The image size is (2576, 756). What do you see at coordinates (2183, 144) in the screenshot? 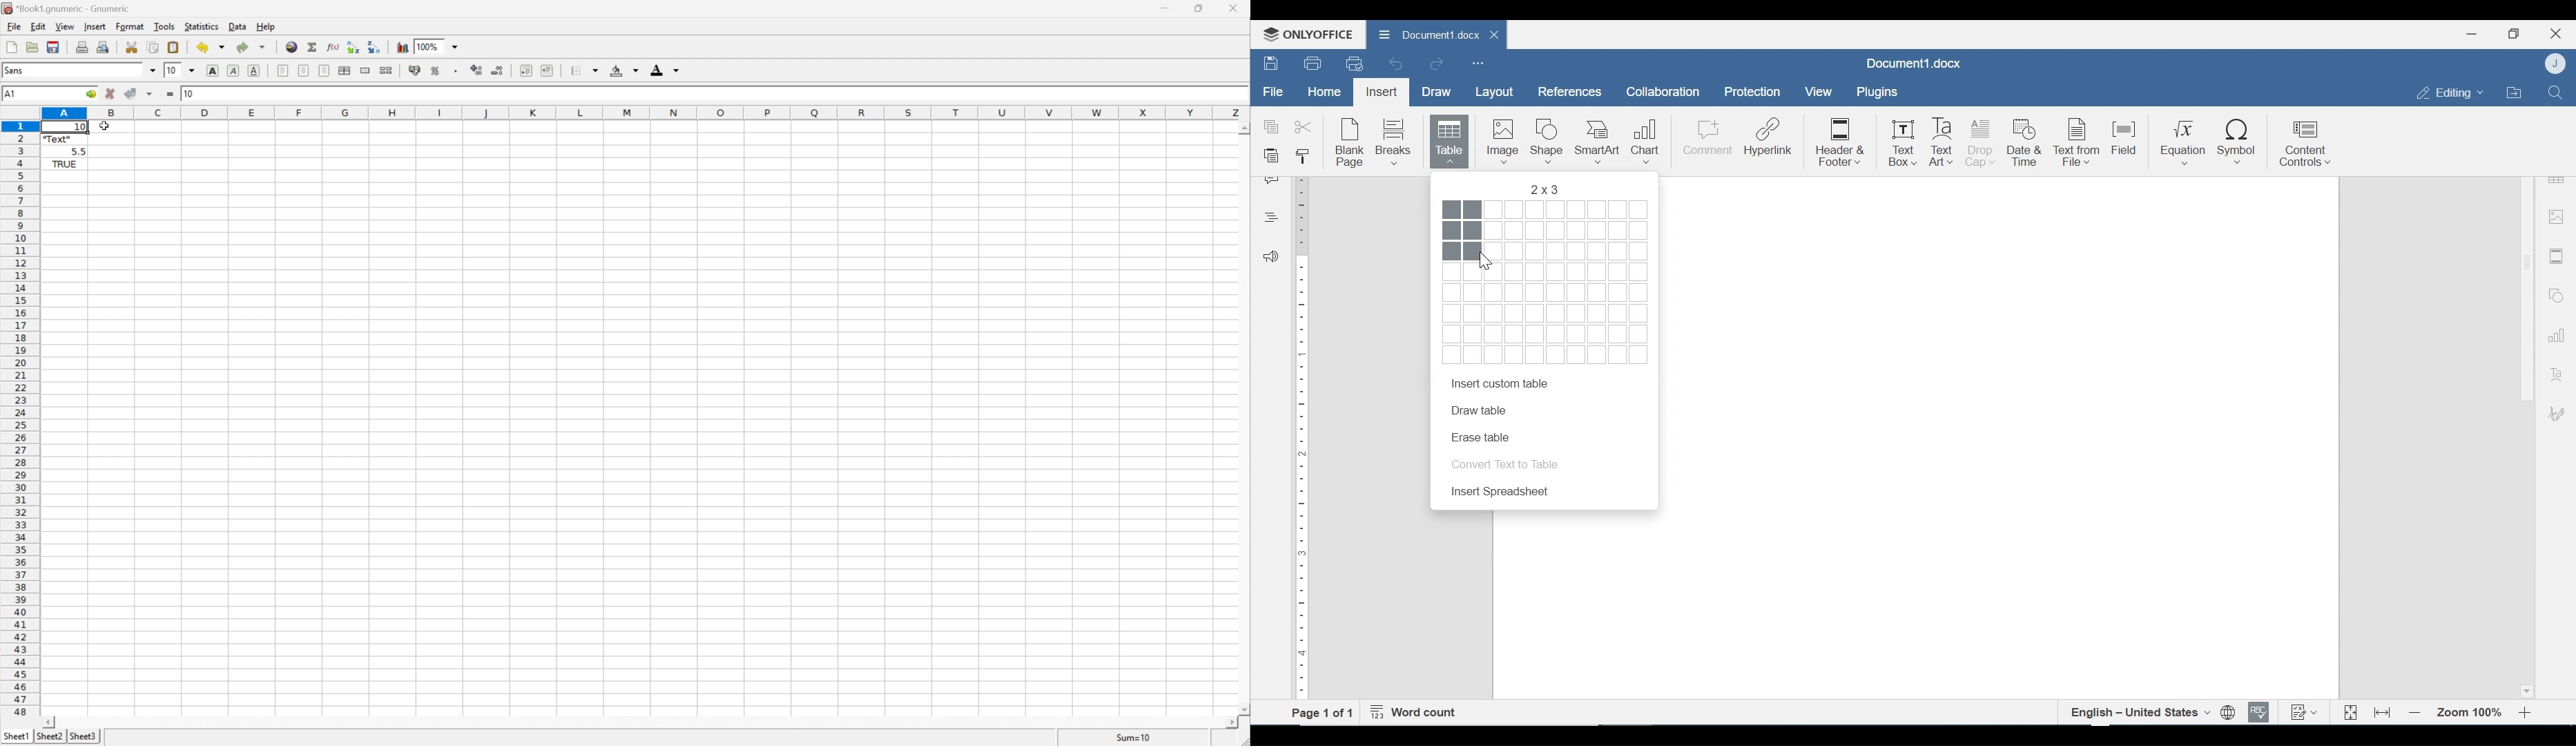
I see `Equation` at bounding box center [2183, 144].